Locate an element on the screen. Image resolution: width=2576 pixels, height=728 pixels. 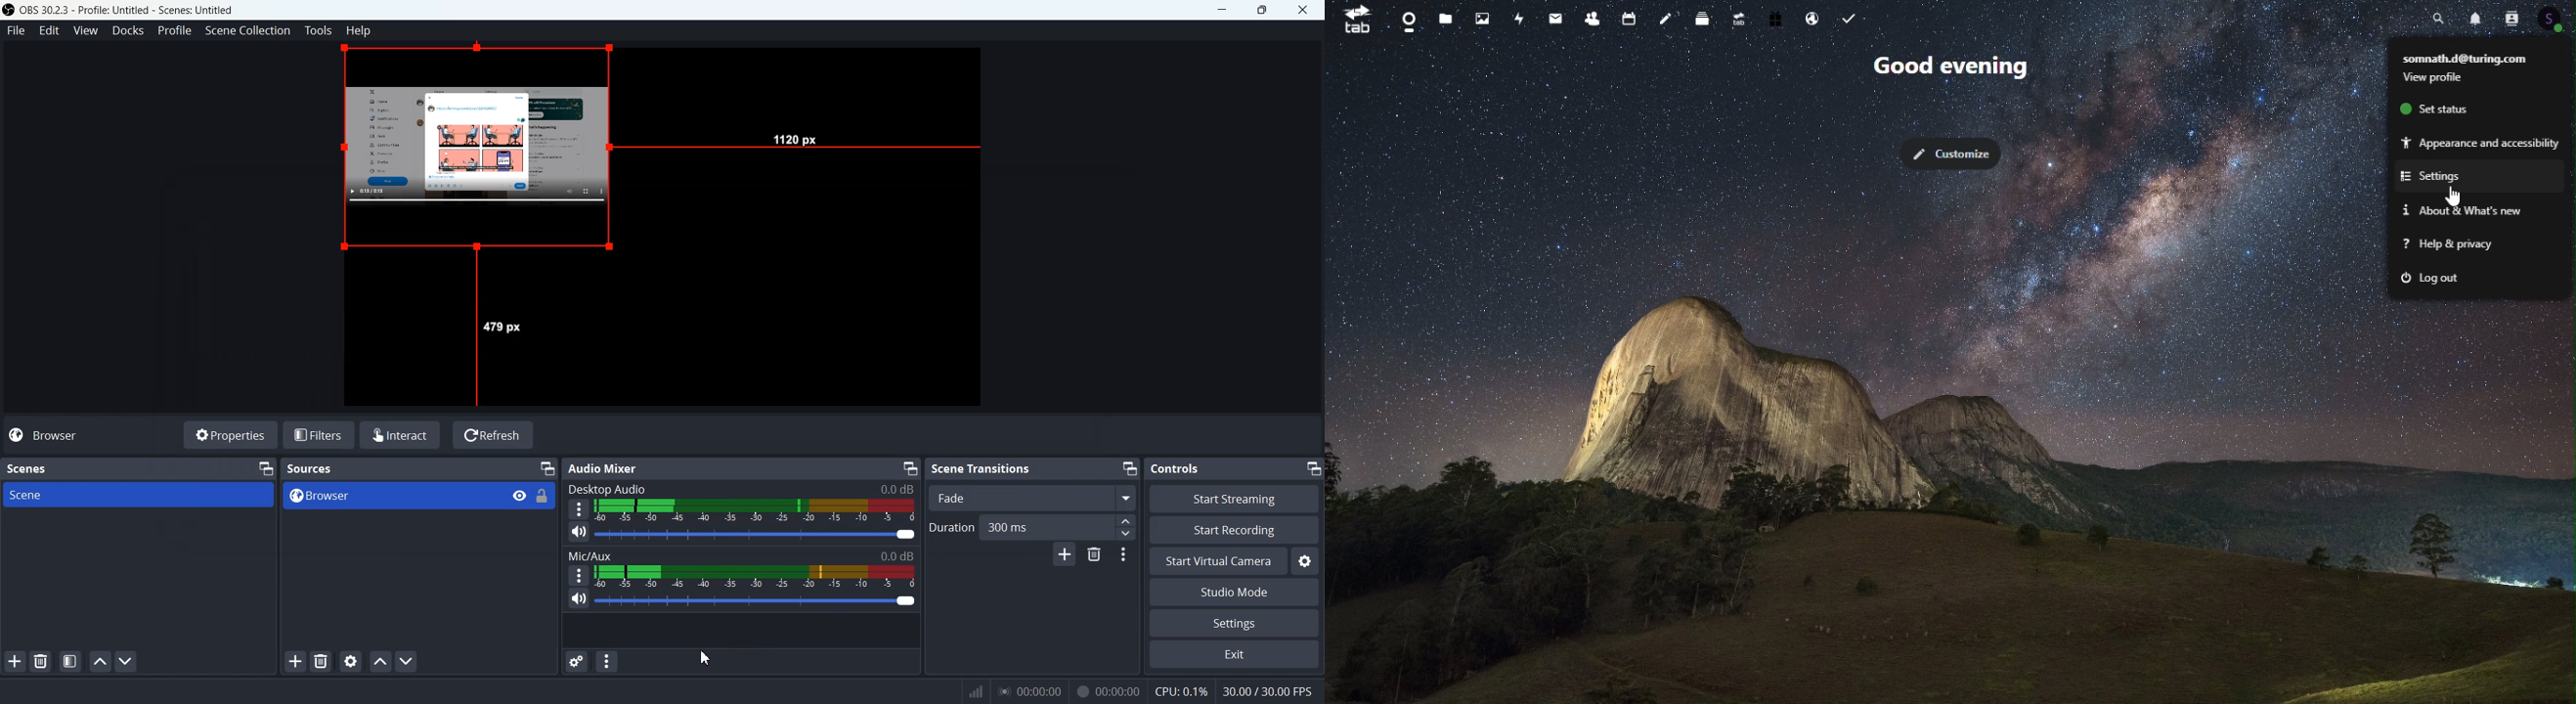
deck is located at coordinates (1704, 18).